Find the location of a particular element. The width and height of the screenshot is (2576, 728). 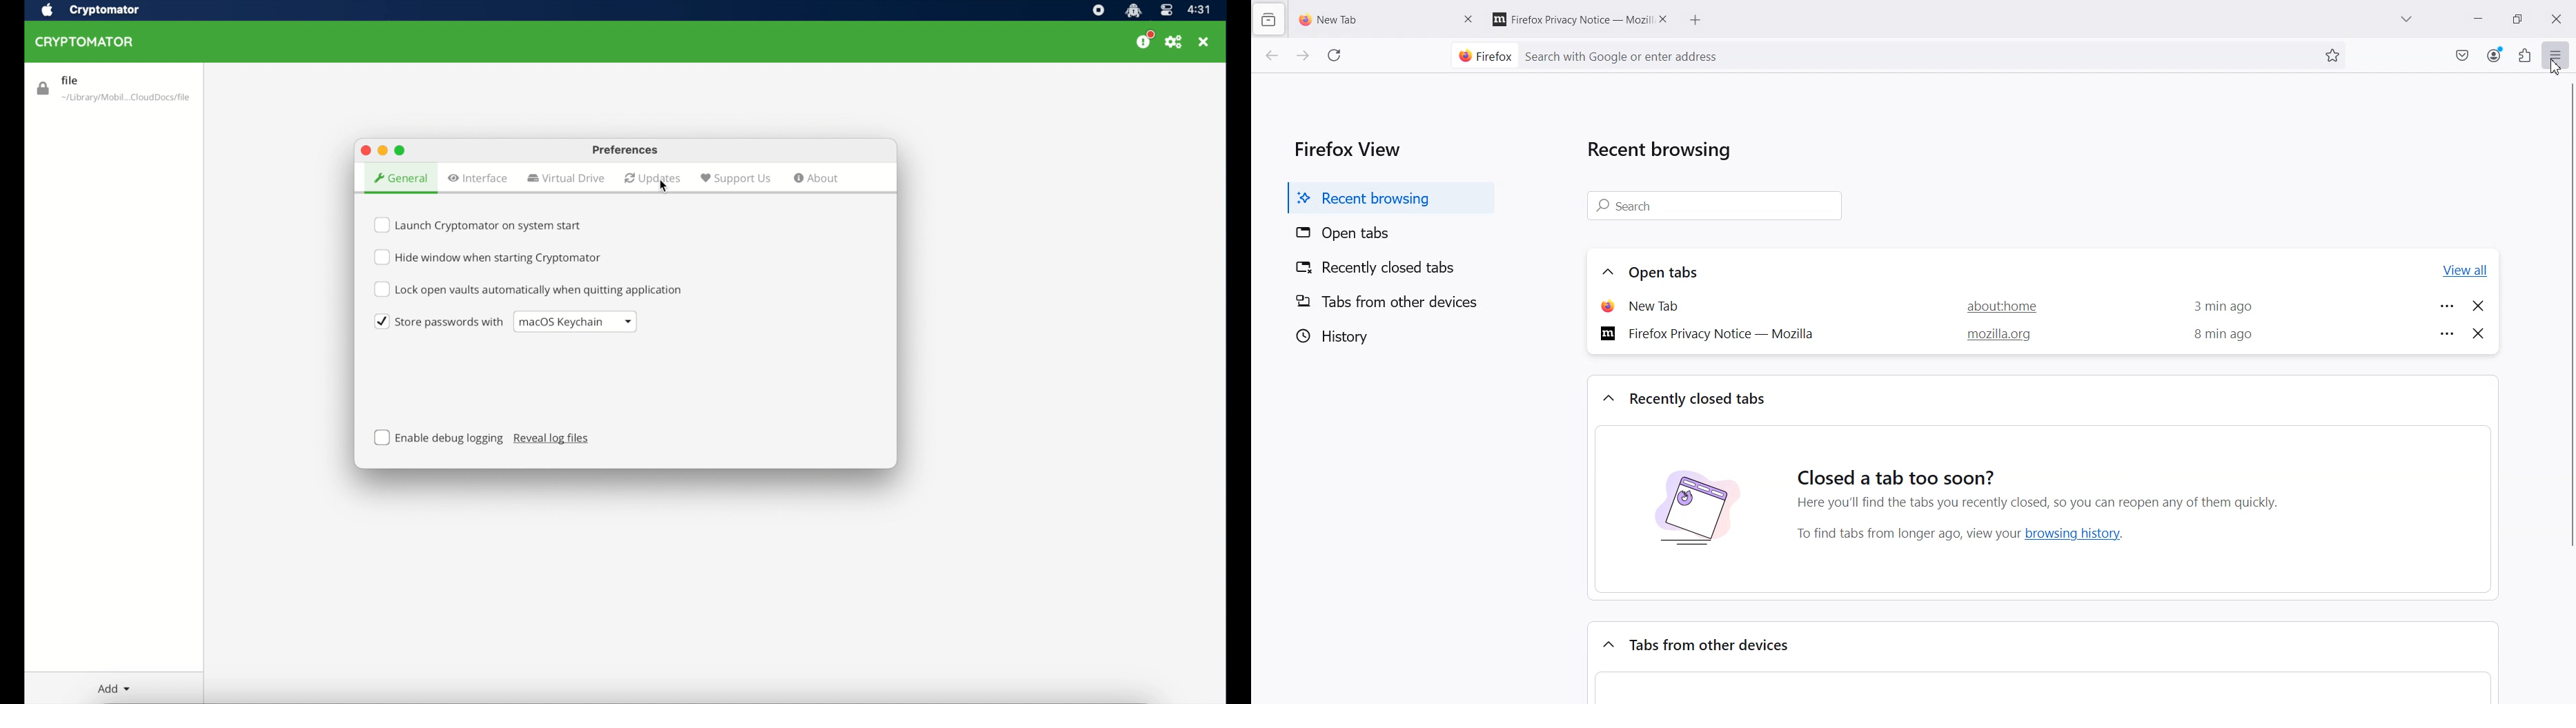

Close tab is located at coordinates (2479, 331).